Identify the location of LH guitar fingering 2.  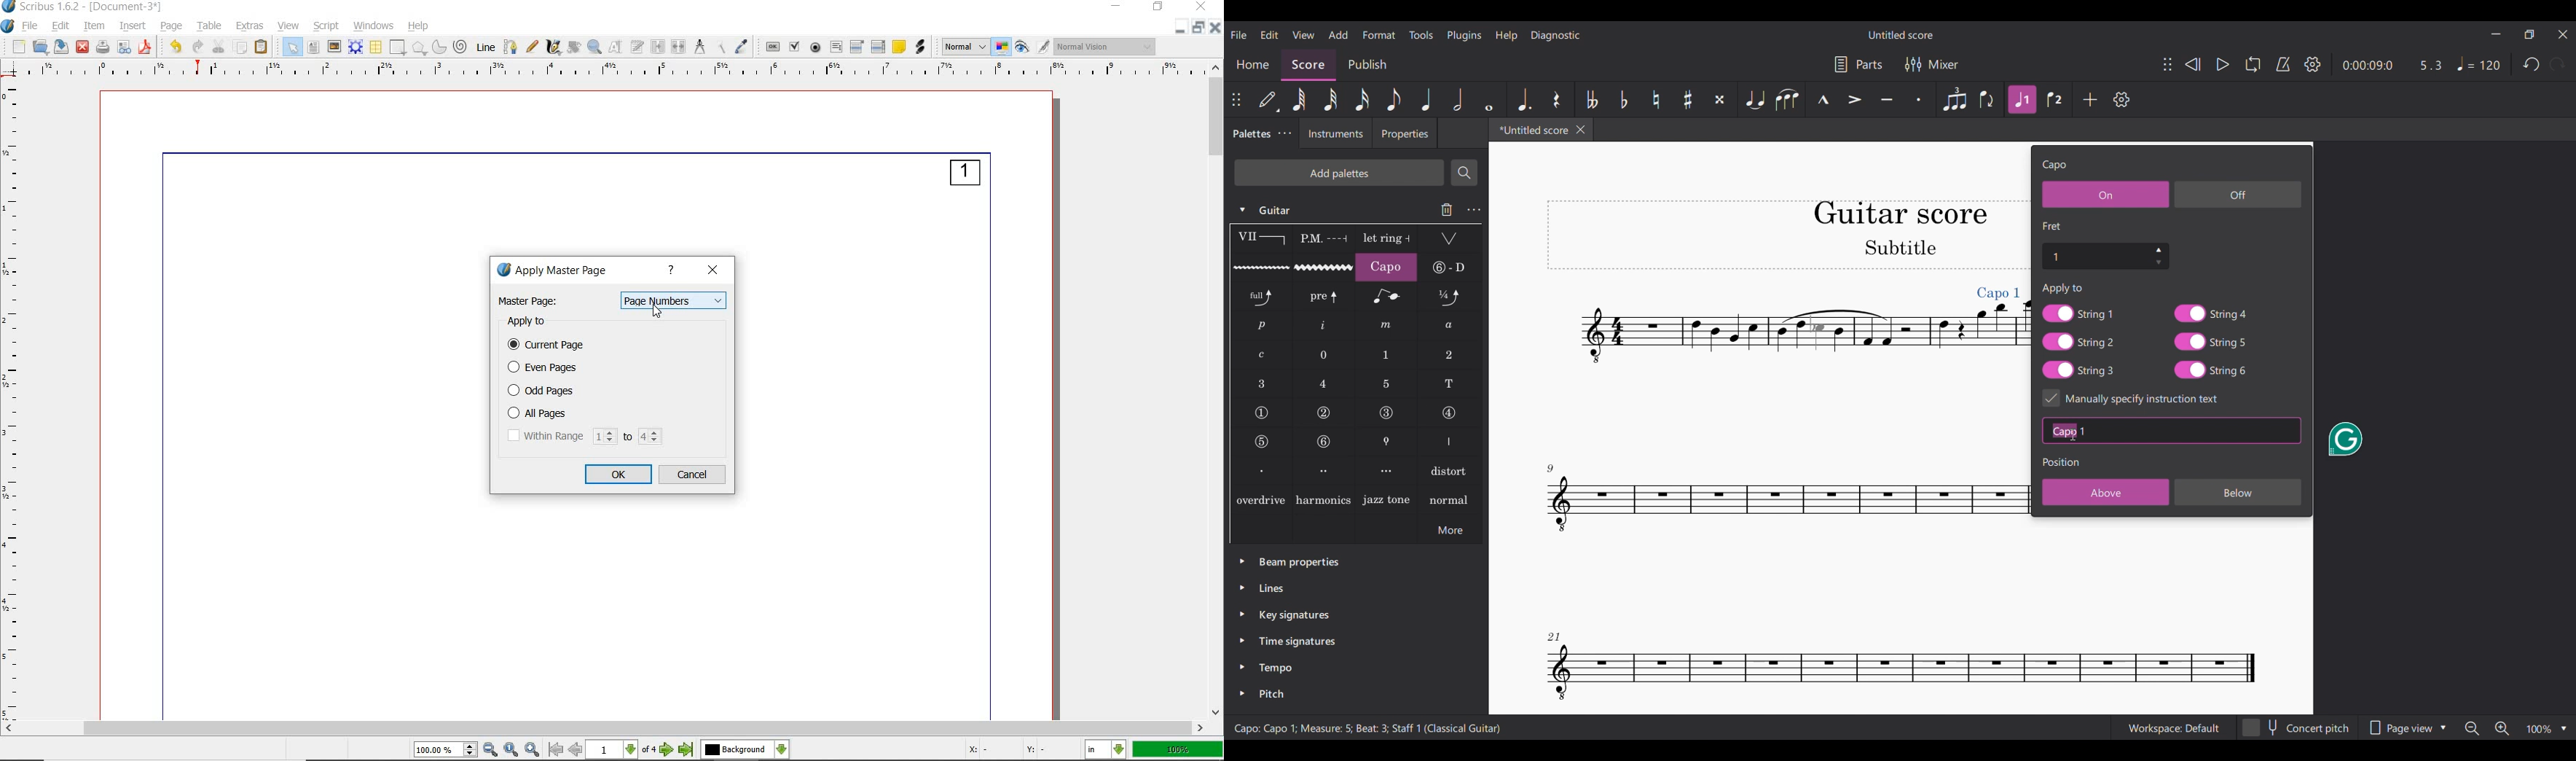
(1449, 355).